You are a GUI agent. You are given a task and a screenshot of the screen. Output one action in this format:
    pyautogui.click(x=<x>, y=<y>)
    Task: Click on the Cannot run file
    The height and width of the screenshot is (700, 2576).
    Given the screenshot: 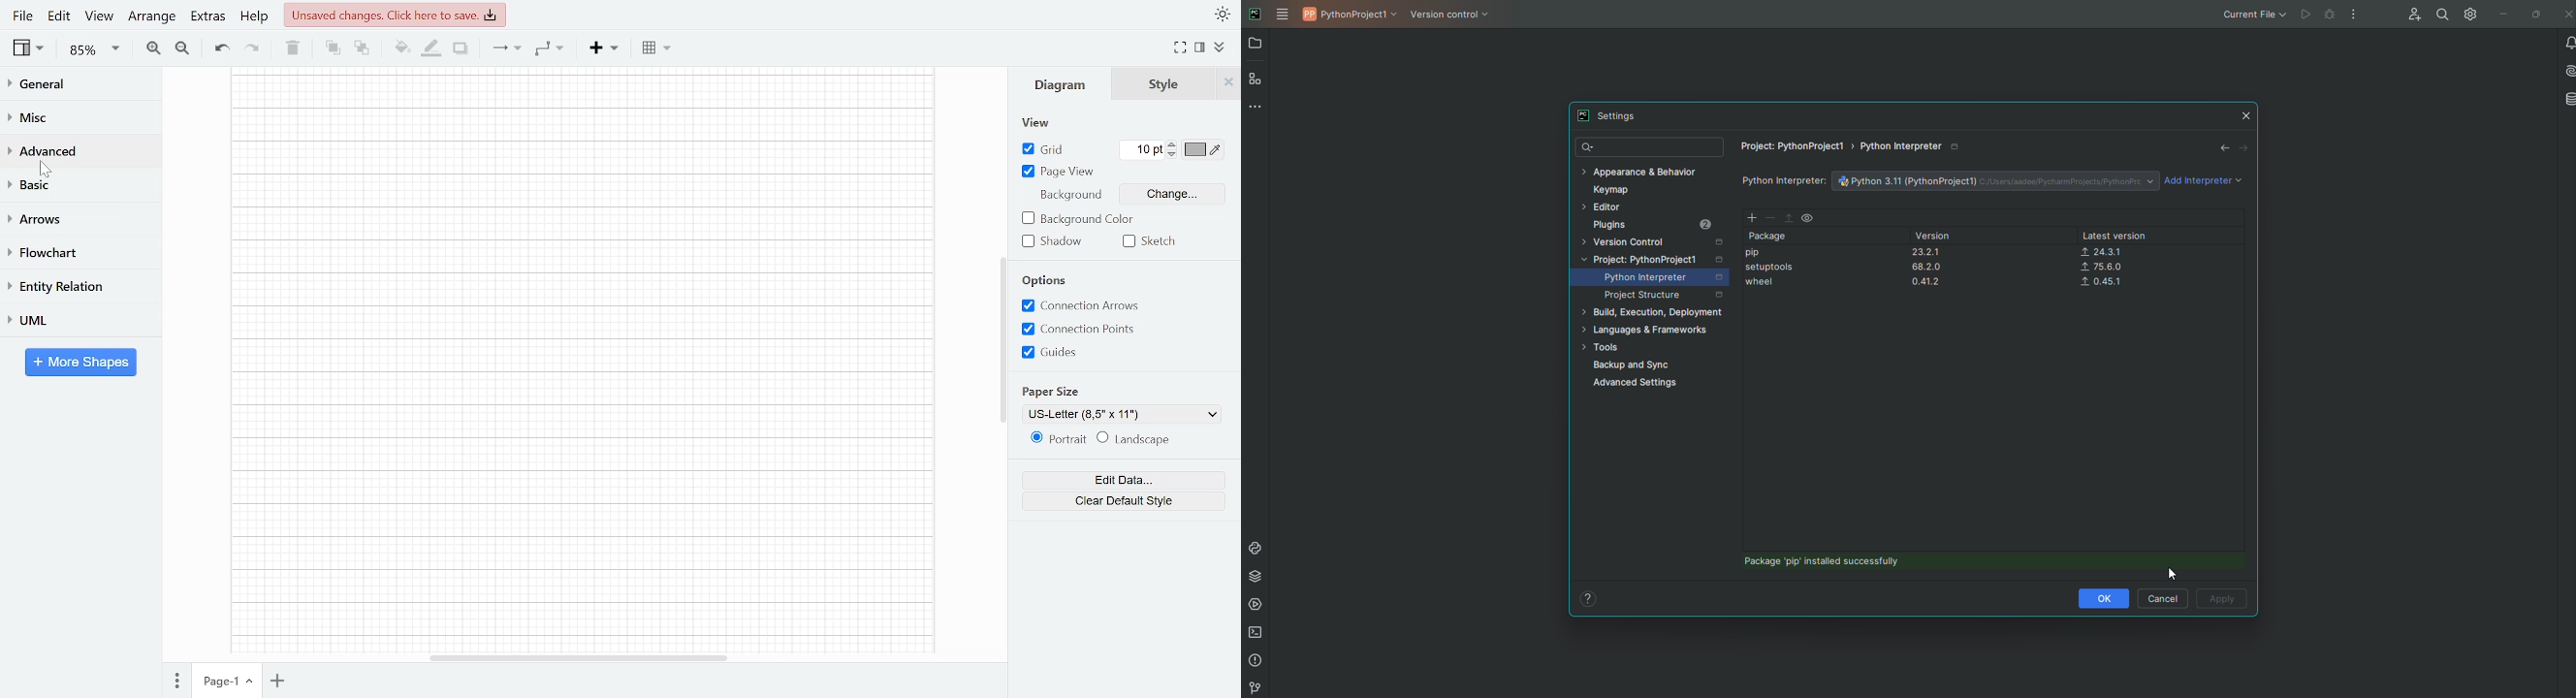 What is the action you would take?
    pyautogui.click(x=2314, y=15)
    